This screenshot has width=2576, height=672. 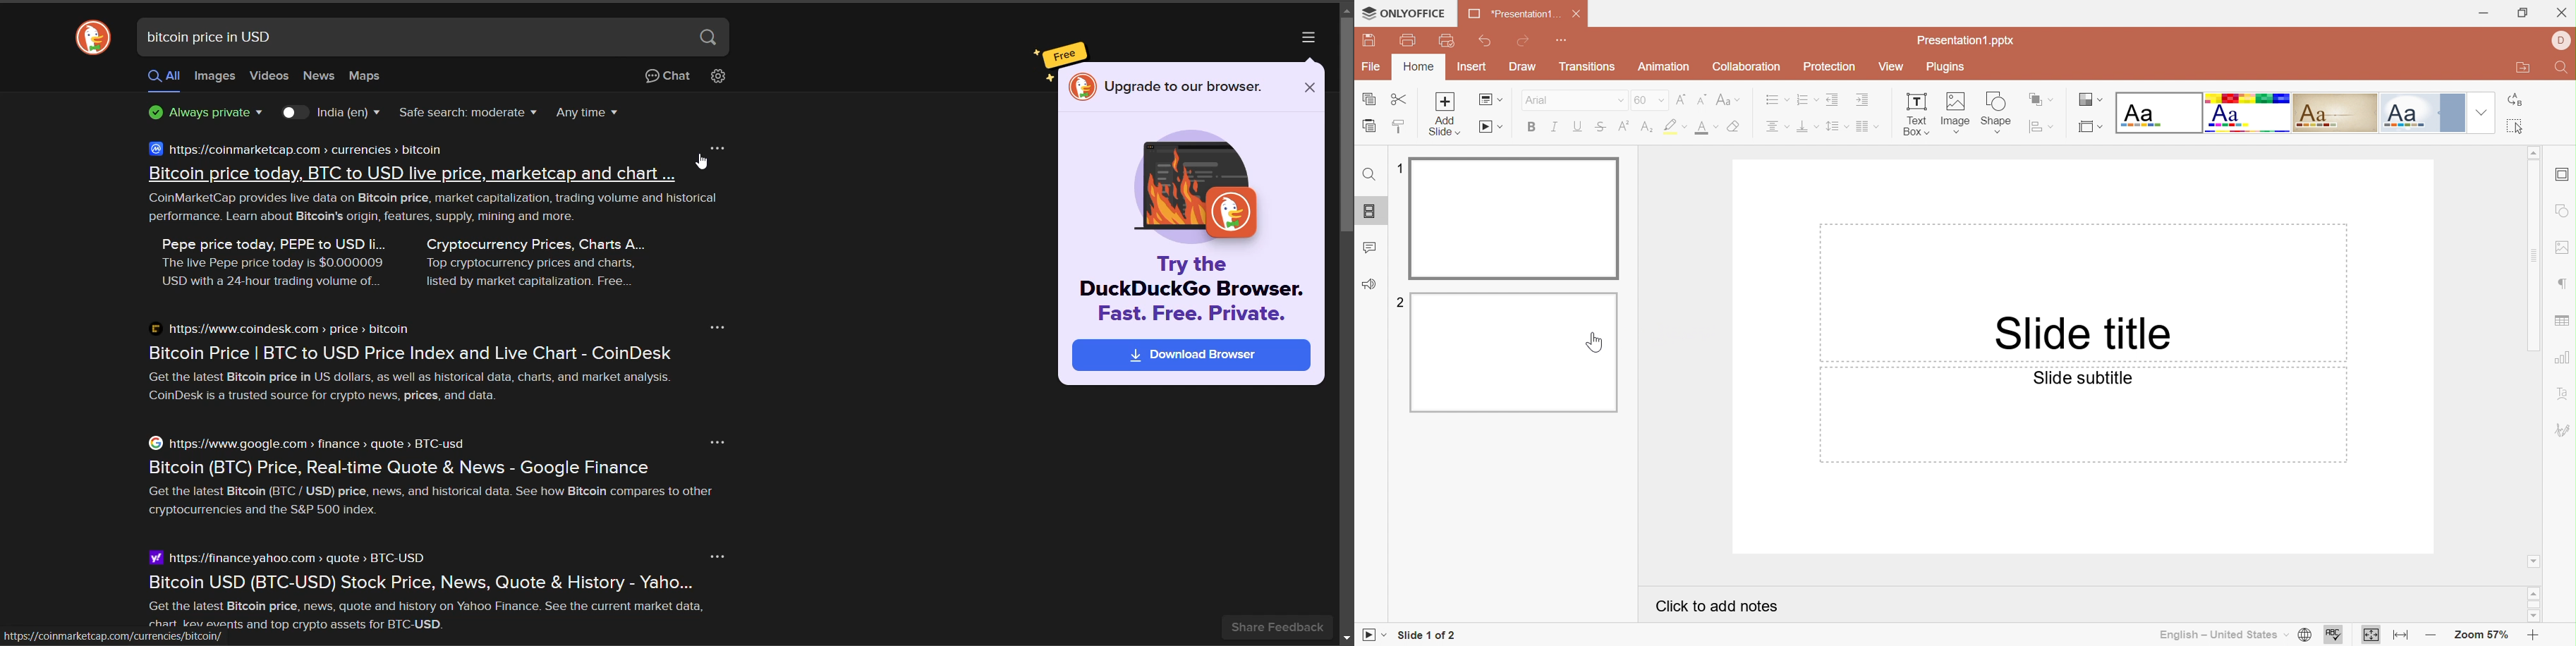 What do you see at coordinates (367, 75) in the screenshot?
I see `maps` at bounding box center [367, 75].